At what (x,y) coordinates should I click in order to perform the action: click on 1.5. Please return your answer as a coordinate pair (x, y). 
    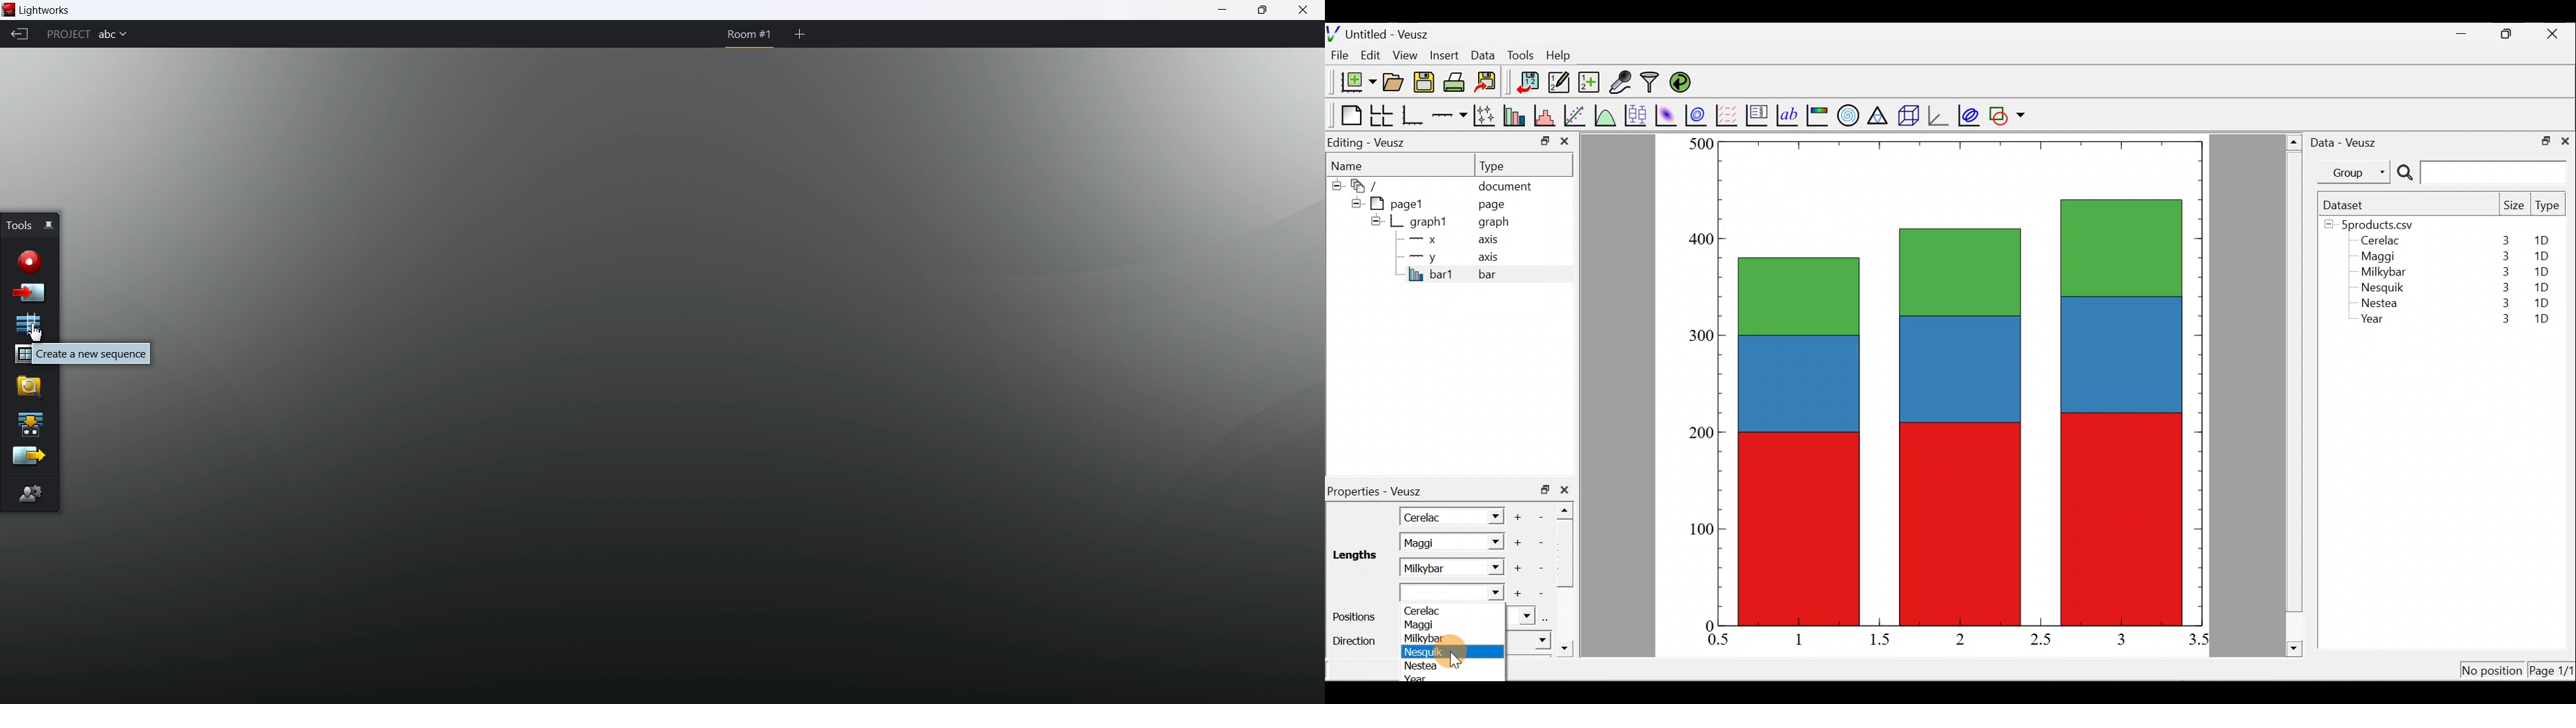
    Looking at the image, I should click on (1883, 640).